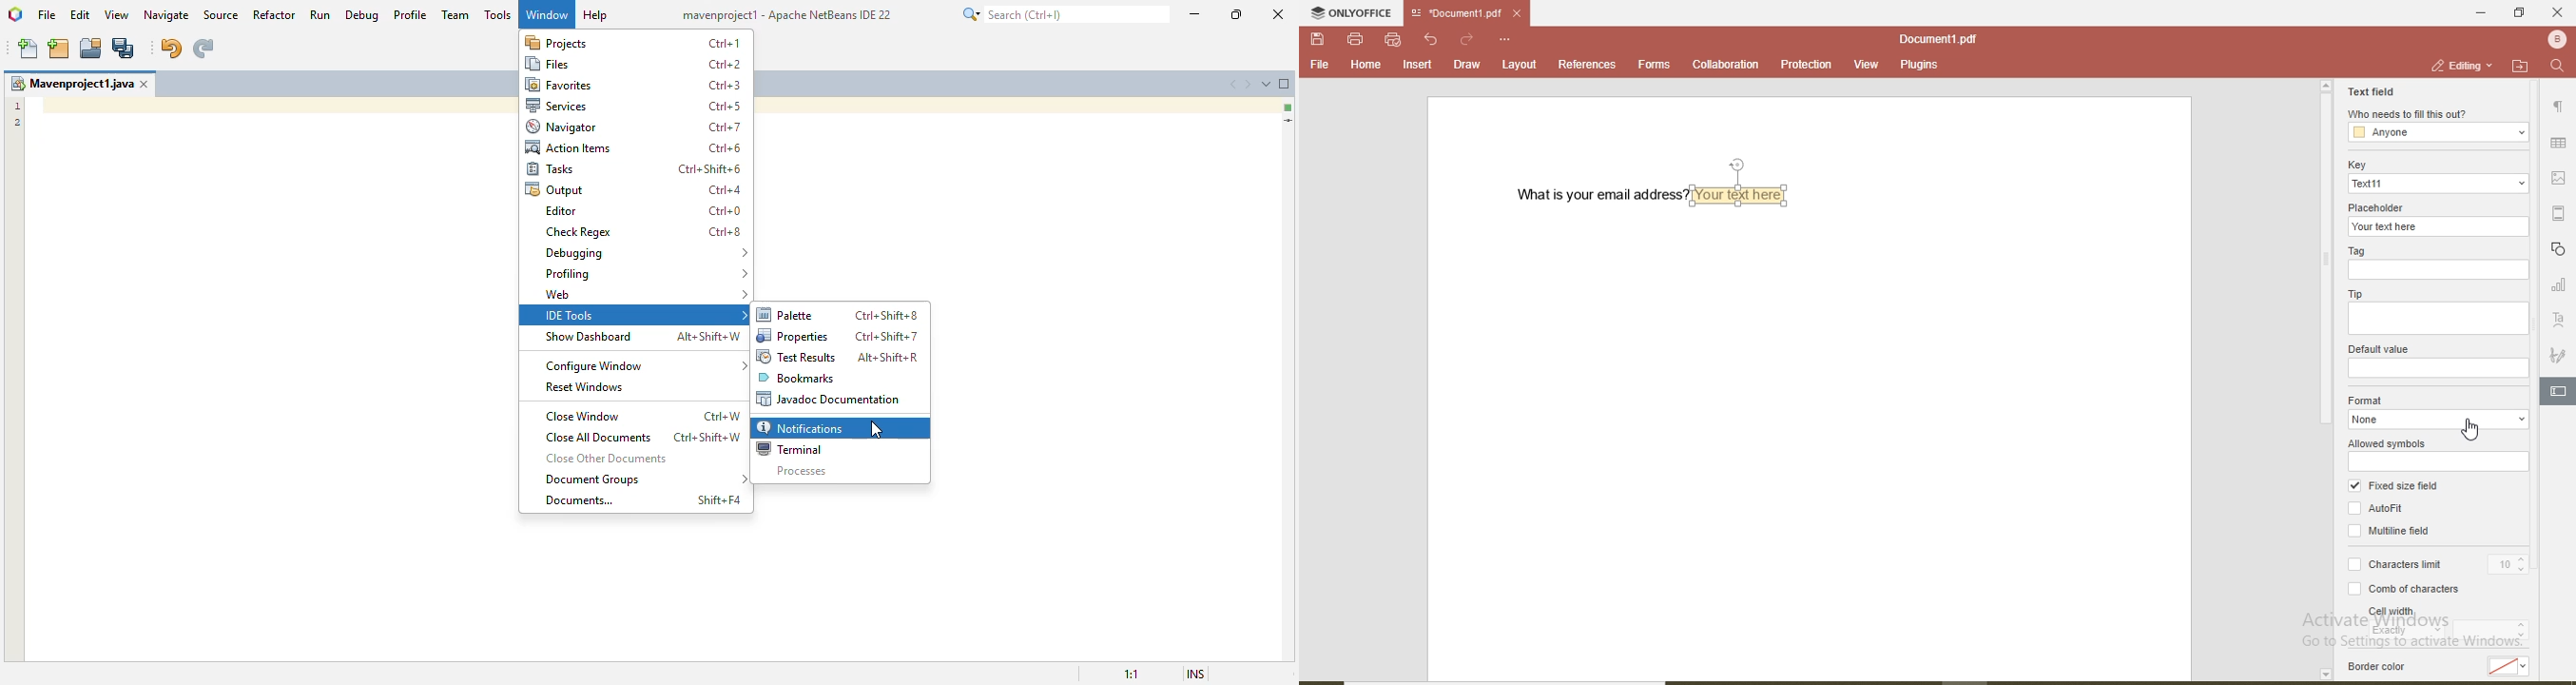 The width and height of the screenshot is (2576, 700). I want to click on insert, so click(1419, 66).